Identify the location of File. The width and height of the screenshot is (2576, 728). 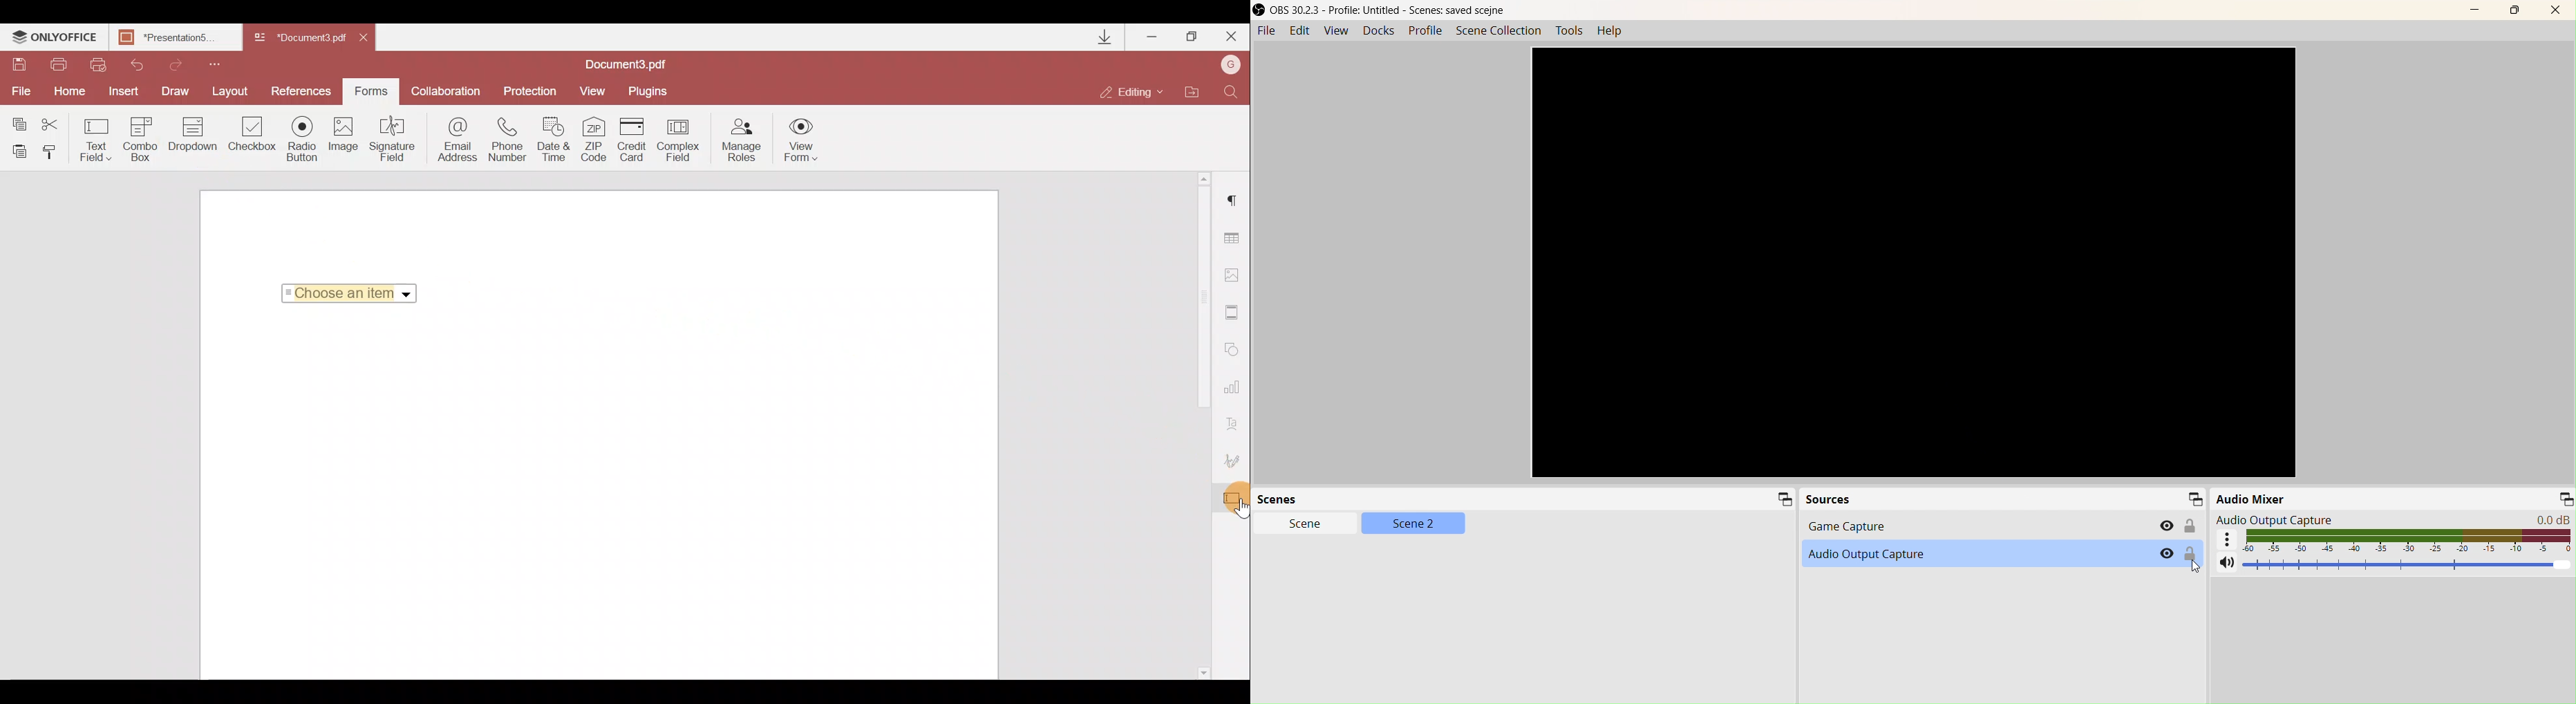
(1267, 32).